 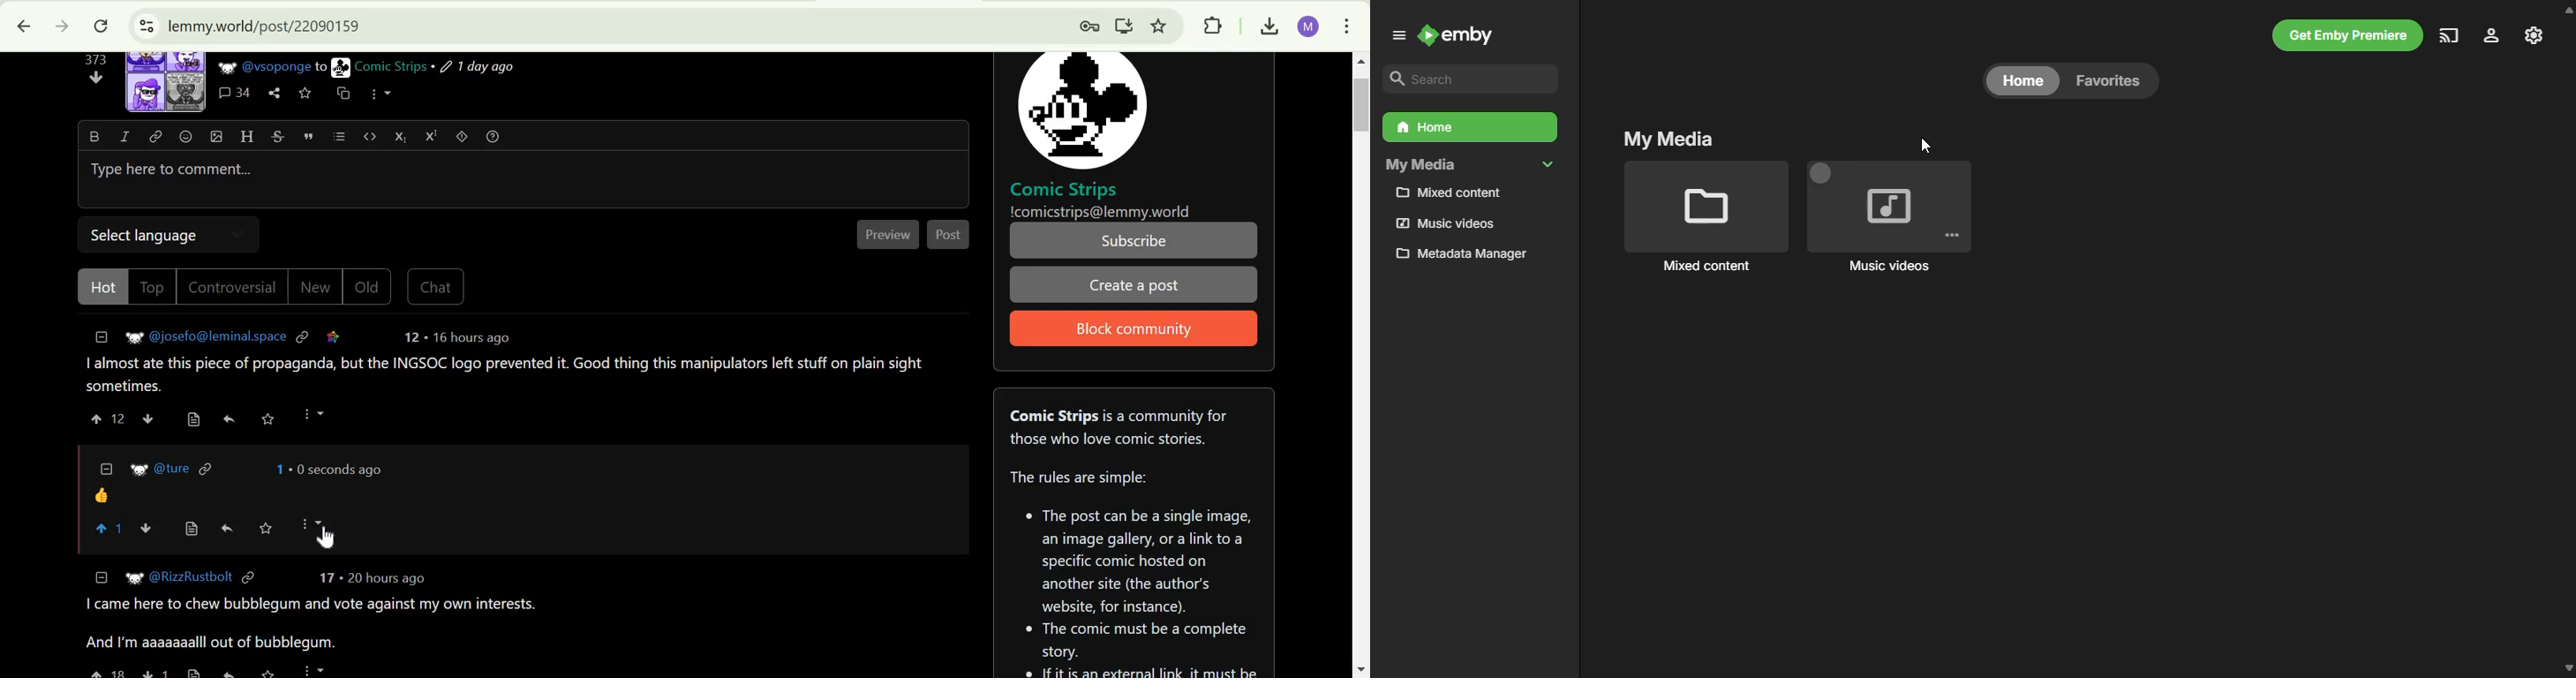 I want to click on Comic Strips, so click(x=390, y=66).